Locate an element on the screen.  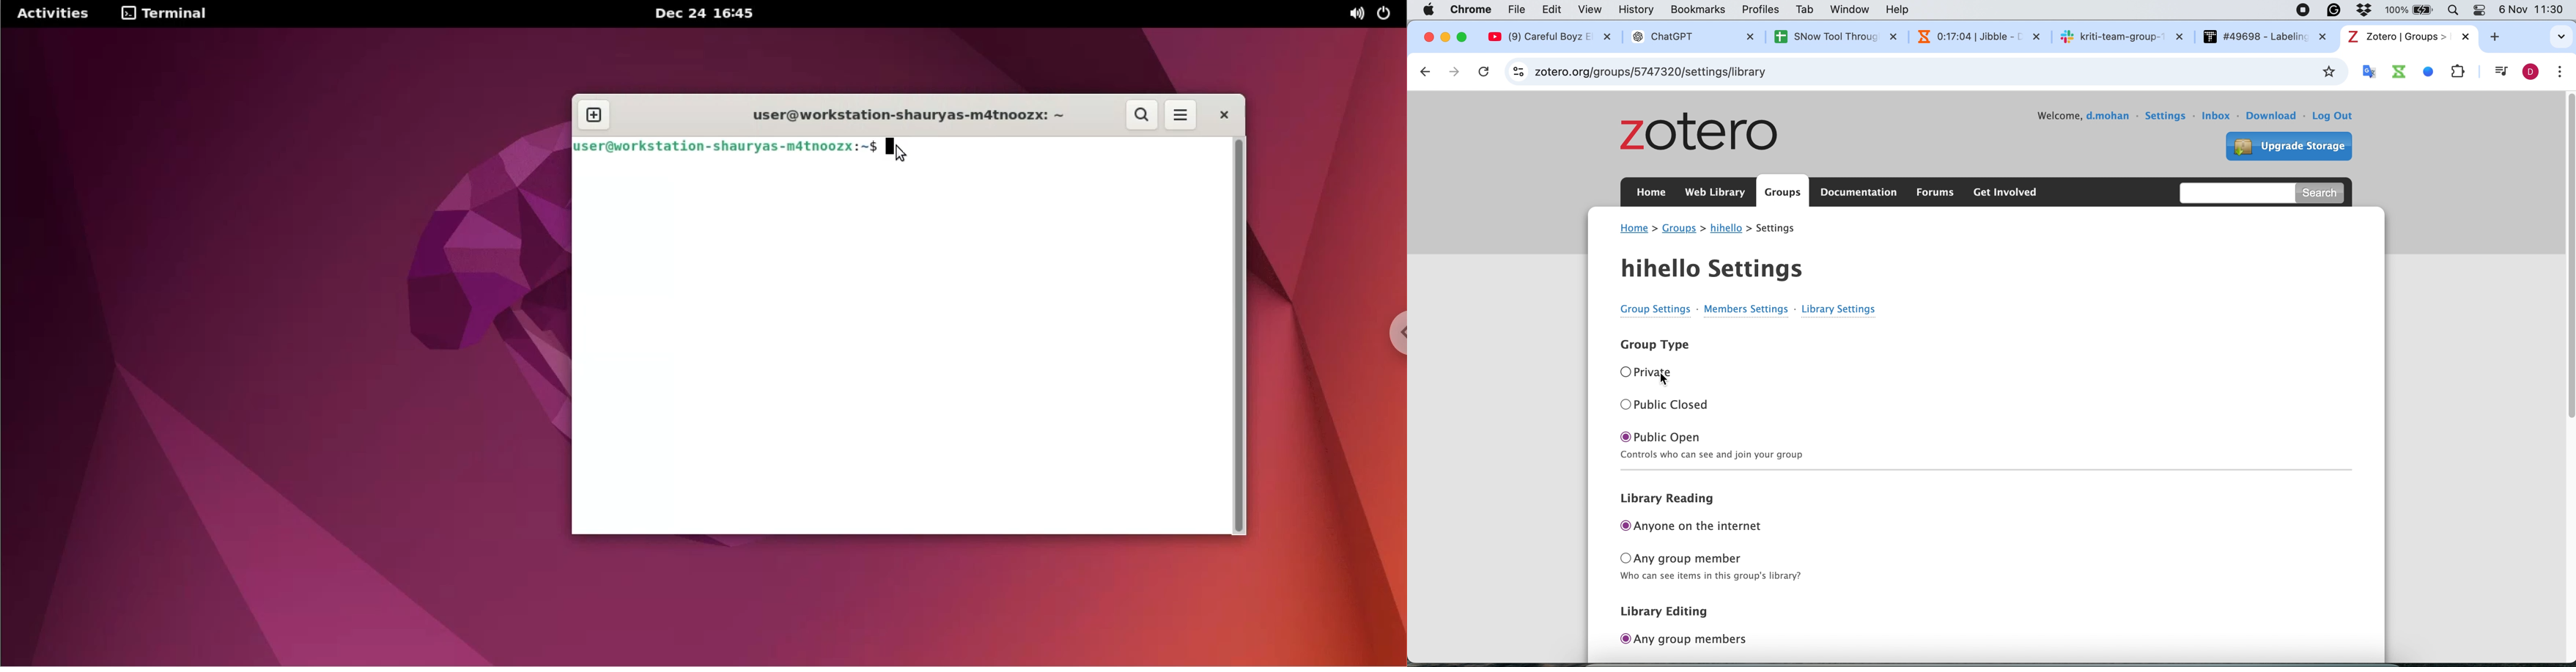
get involved is located at coordinates (2004, 193).